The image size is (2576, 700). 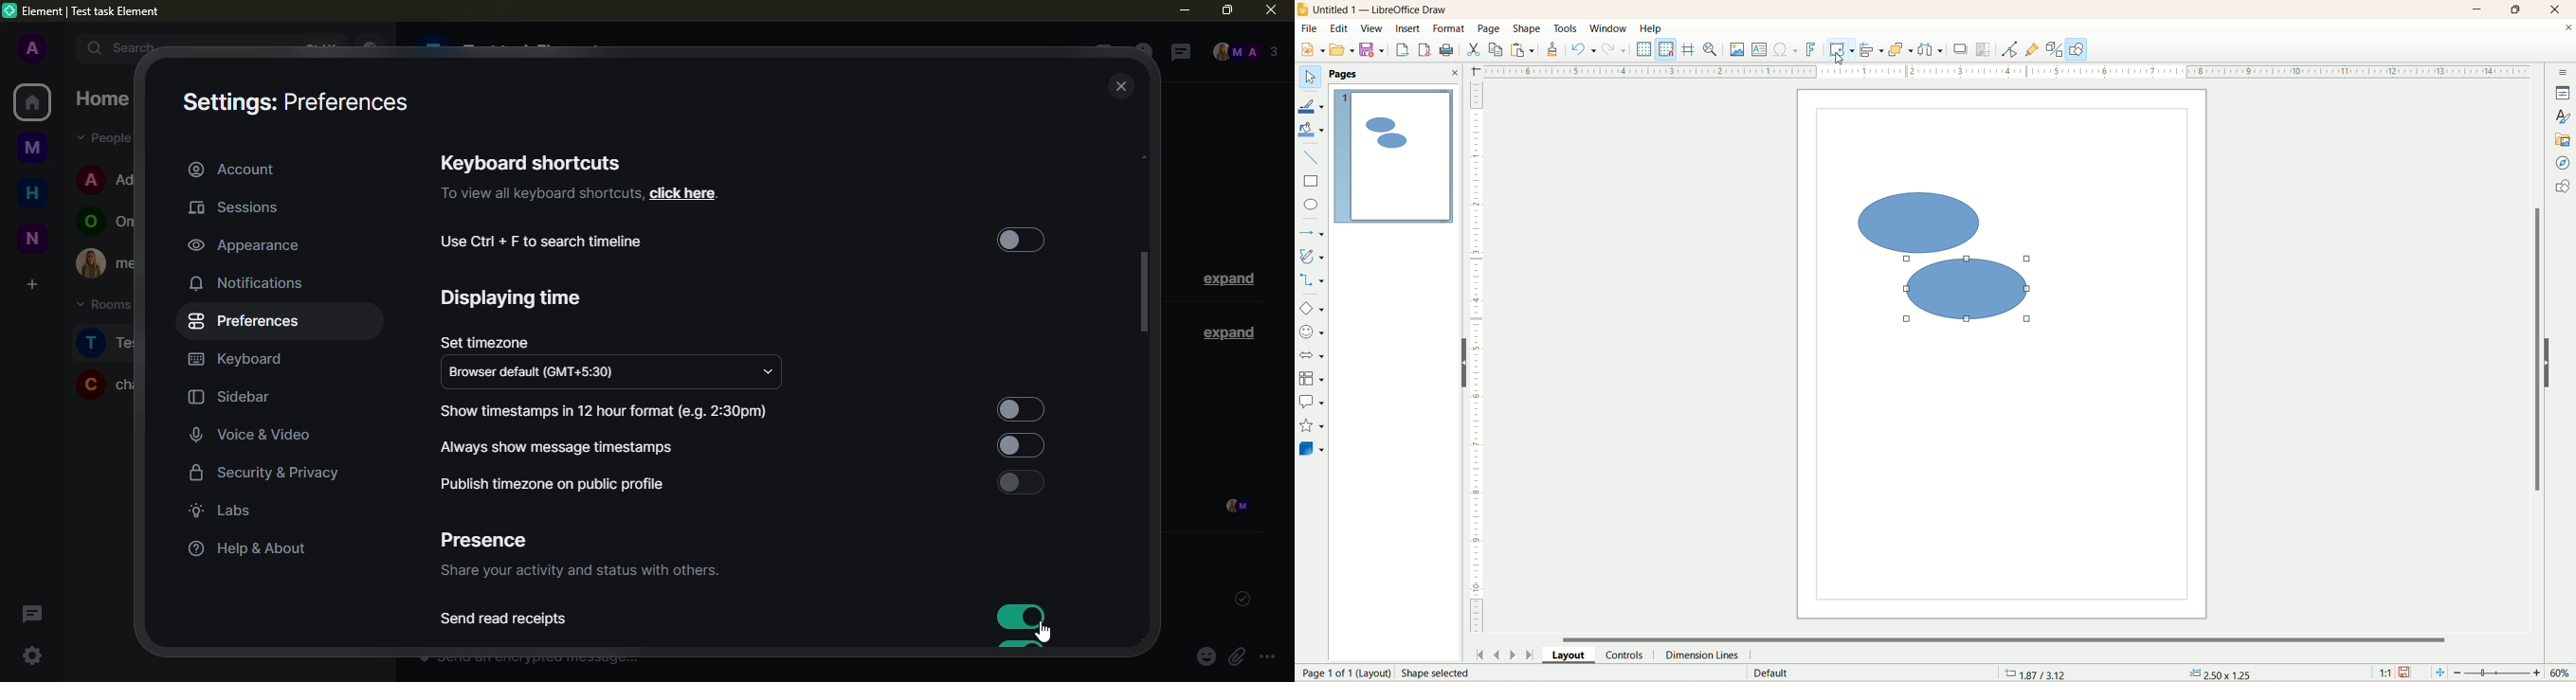 I want to click on lines and arrows, so click(x=1311, y=233).